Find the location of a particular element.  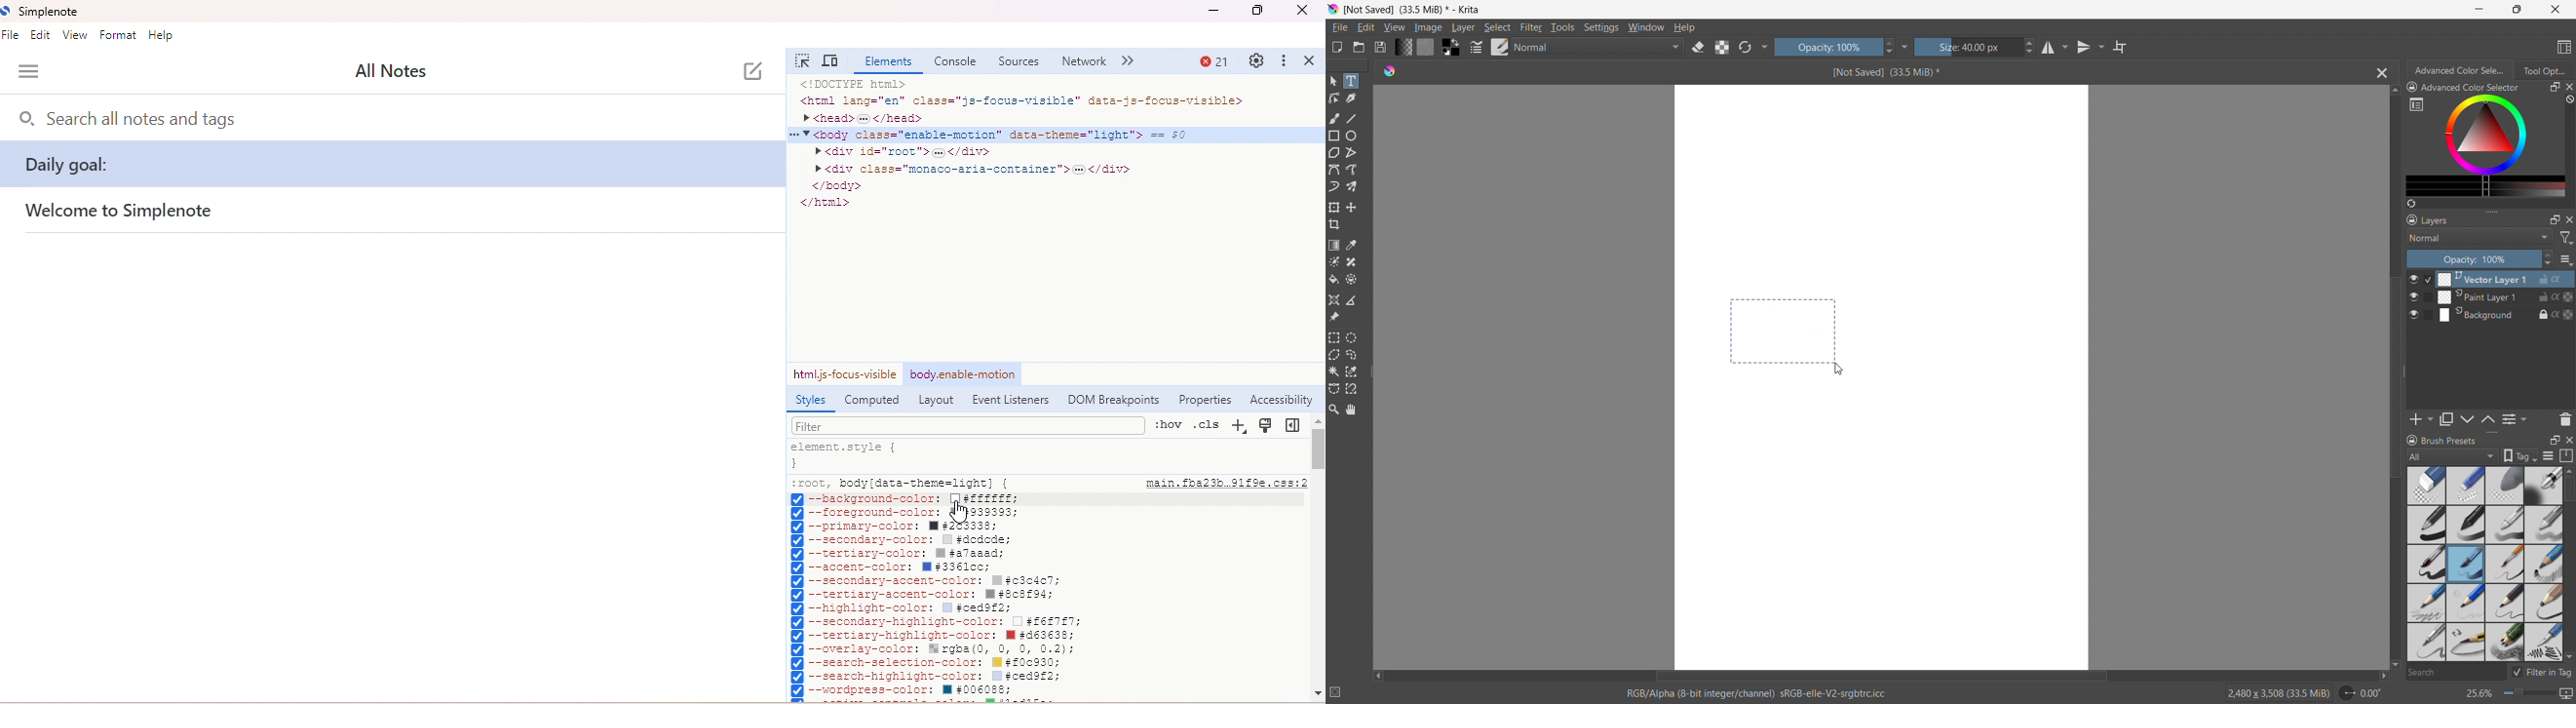

advanced color selector is located at coordinates (2464, 87).